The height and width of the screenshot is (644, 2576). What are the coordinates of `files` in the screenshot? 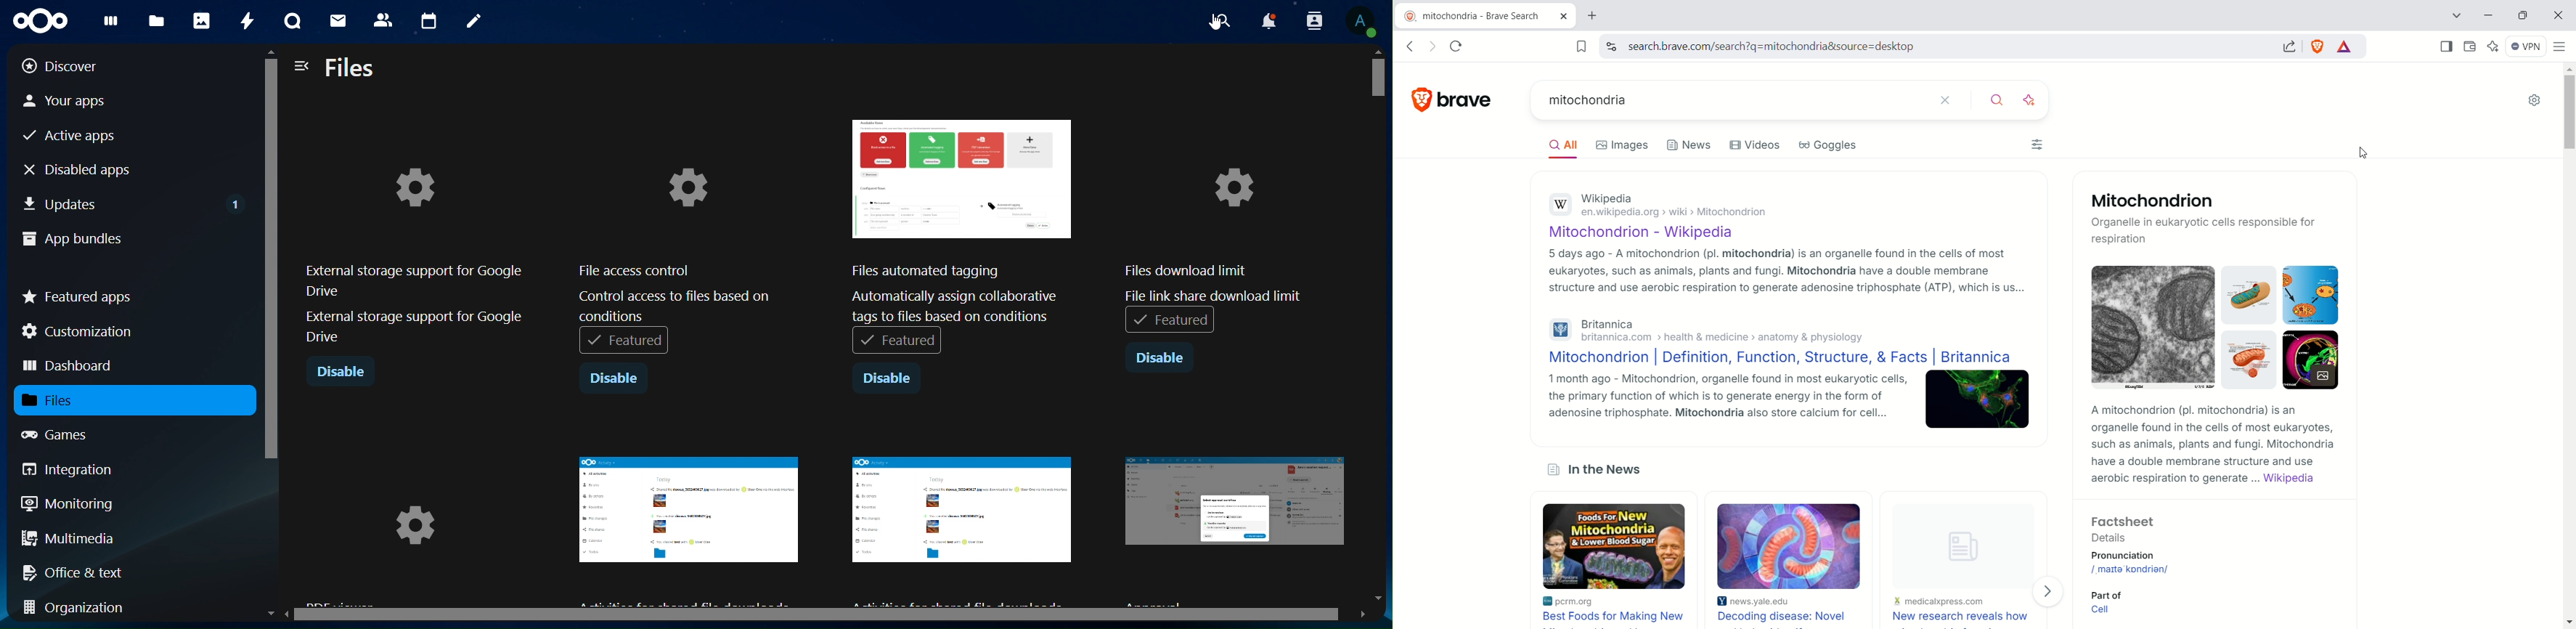 It's located at (351, 69).